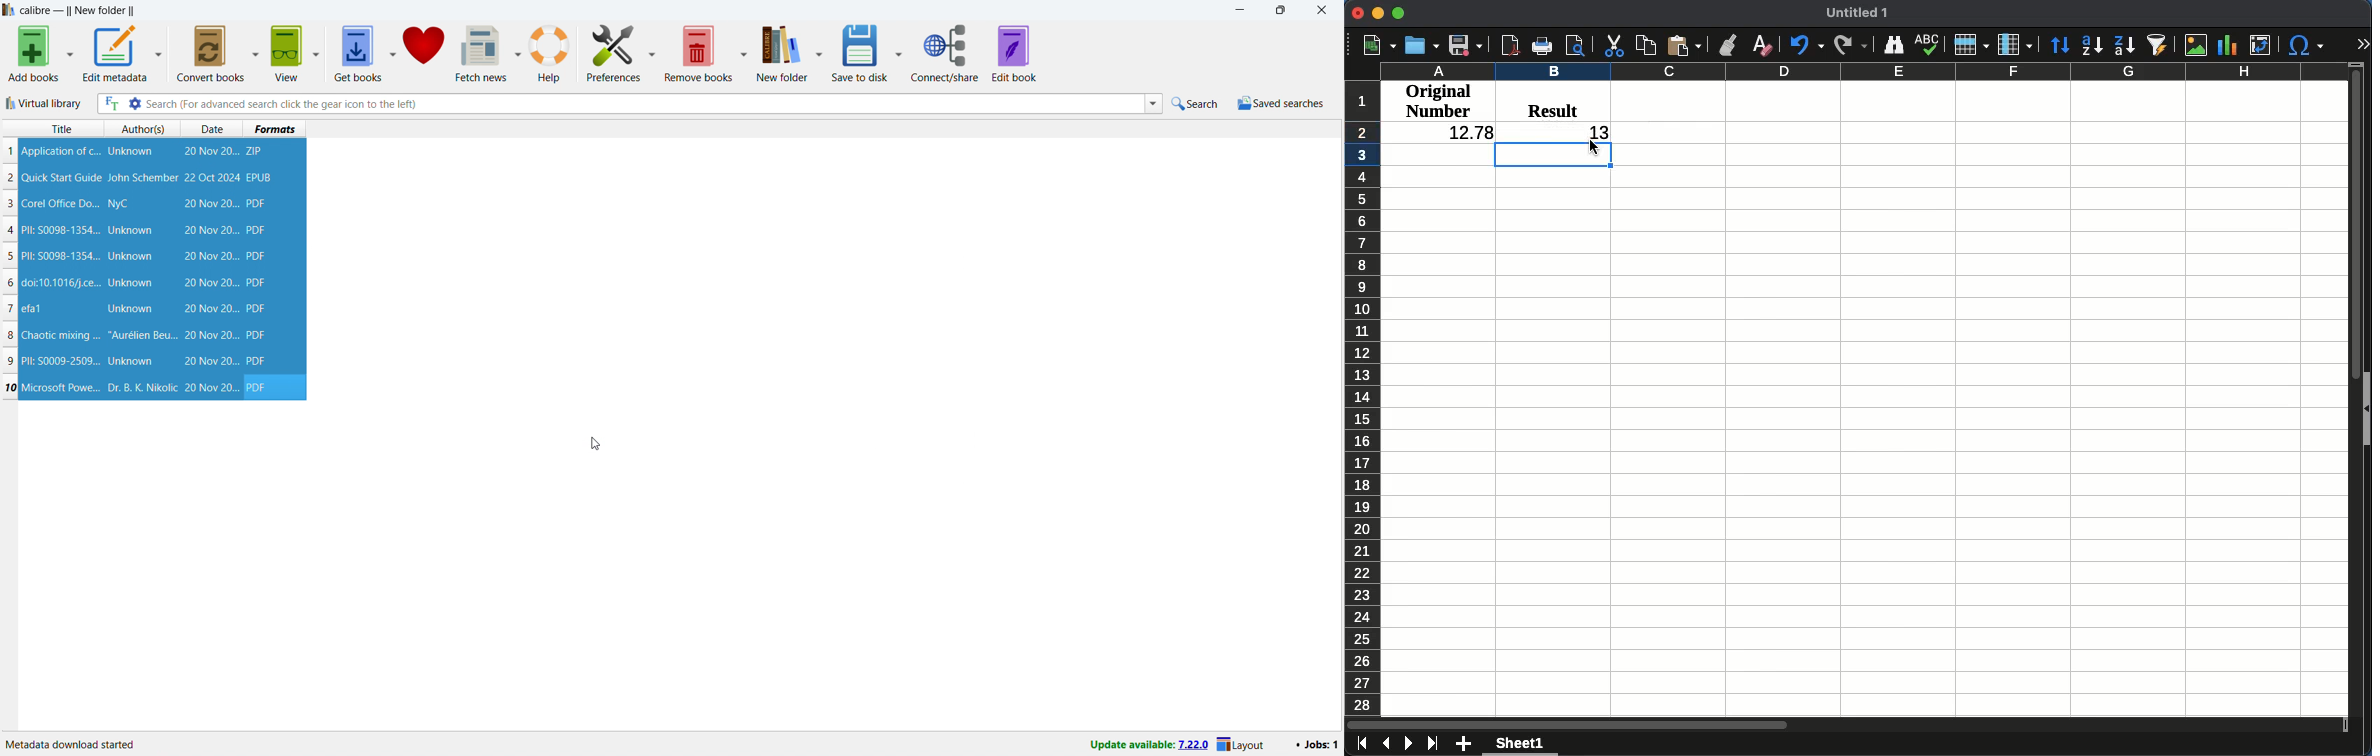 The image size is (2380, 756). What do you see at coordinates (130, 361) in the screenshot?
I see `Unknown` at bounding box center [130, 361].